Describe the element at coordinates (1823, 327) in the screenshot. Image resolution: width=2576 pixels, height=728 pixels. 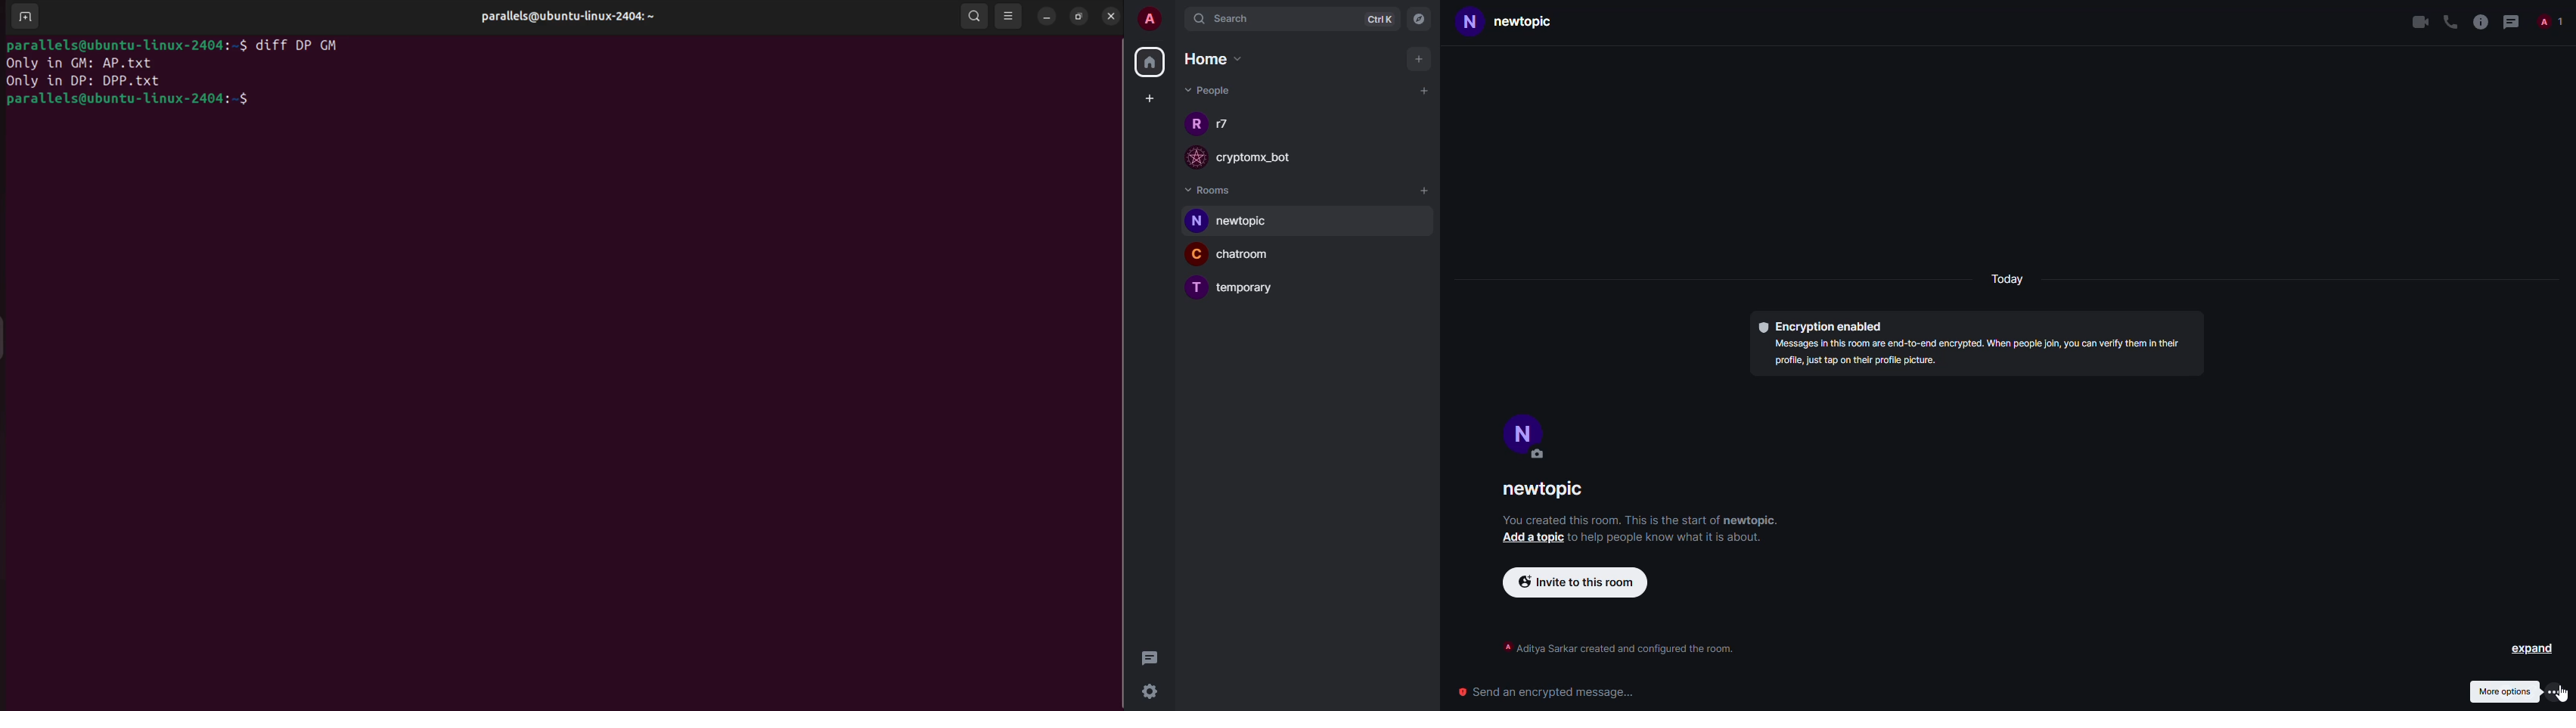
I see `encryption enabled` at that location.